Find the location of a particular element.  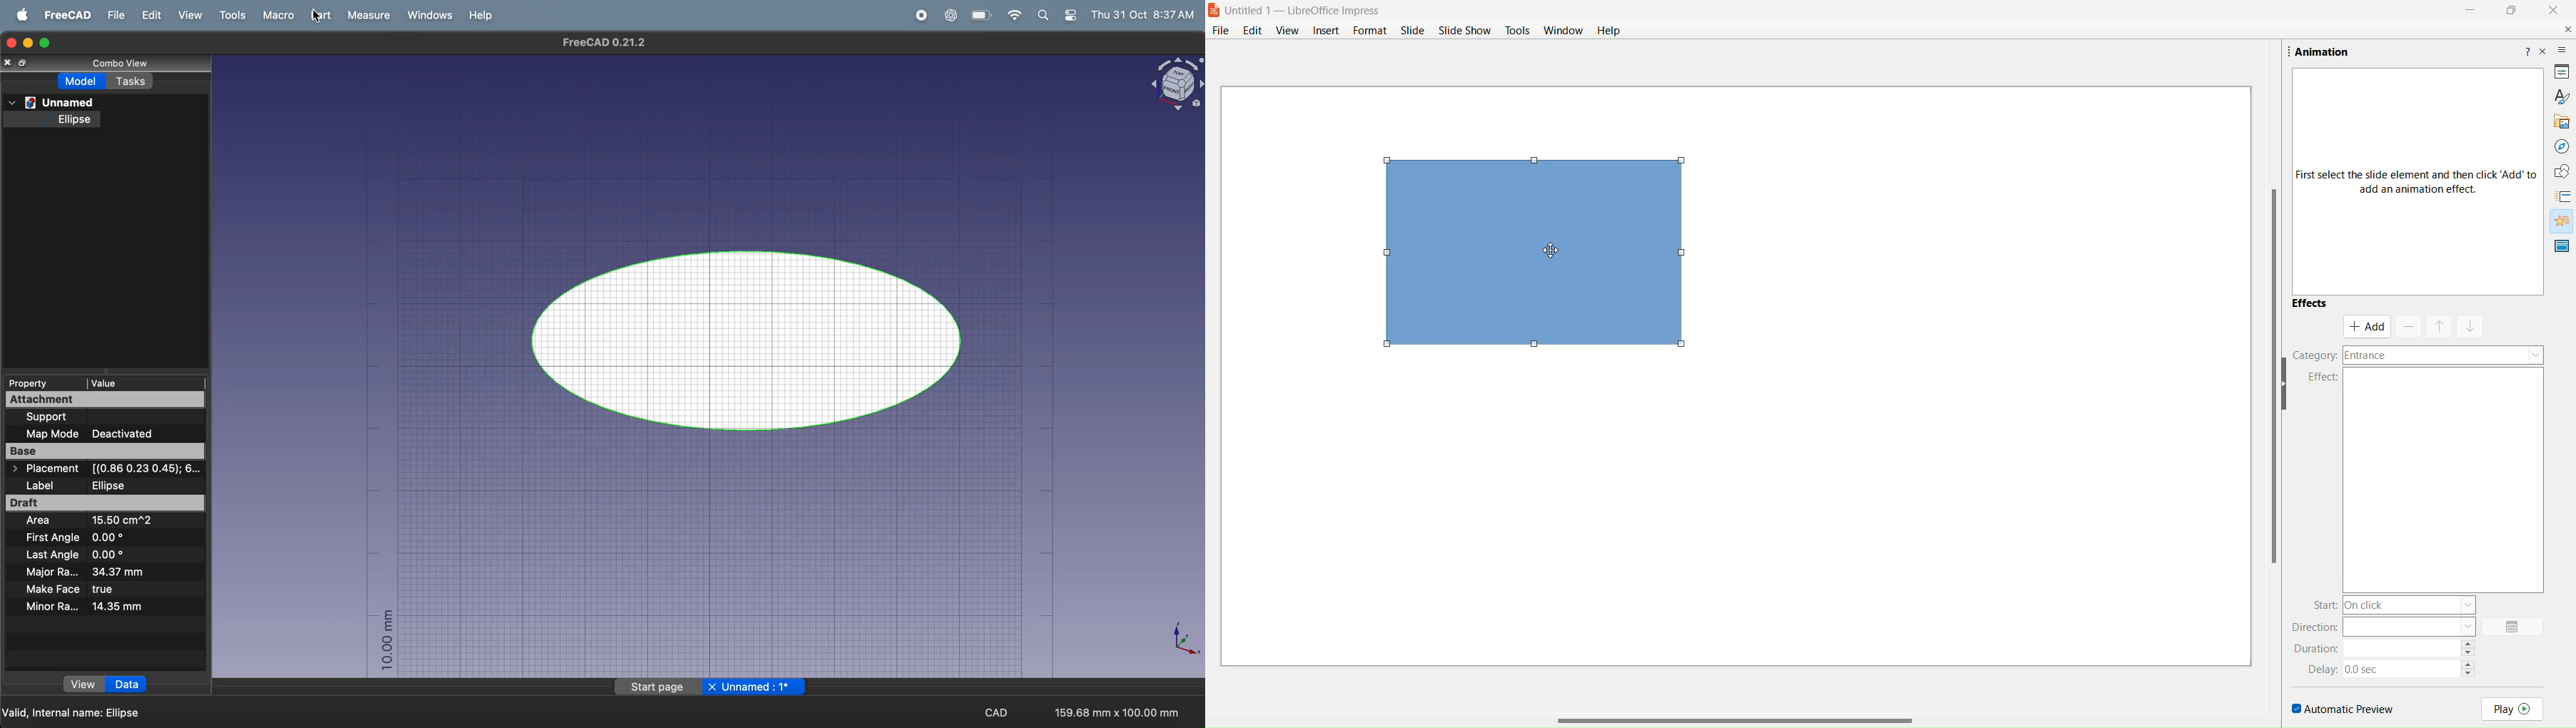

view data is located at coordinates (104, 684).